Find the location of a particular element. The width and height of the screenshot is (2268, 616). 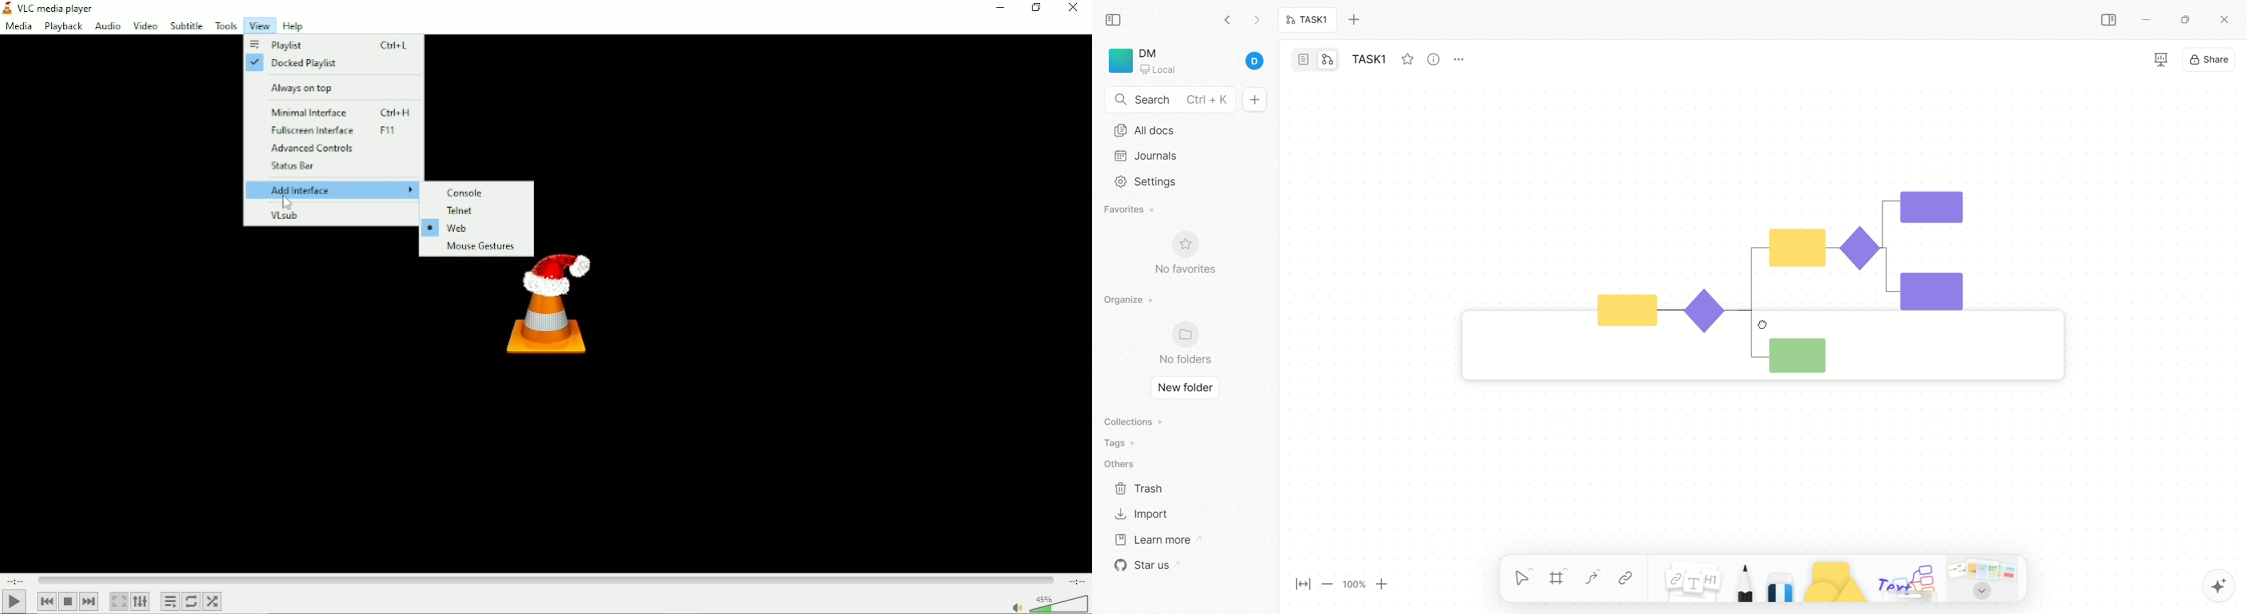

Toggle playlist is located at coordinates (170, 602).